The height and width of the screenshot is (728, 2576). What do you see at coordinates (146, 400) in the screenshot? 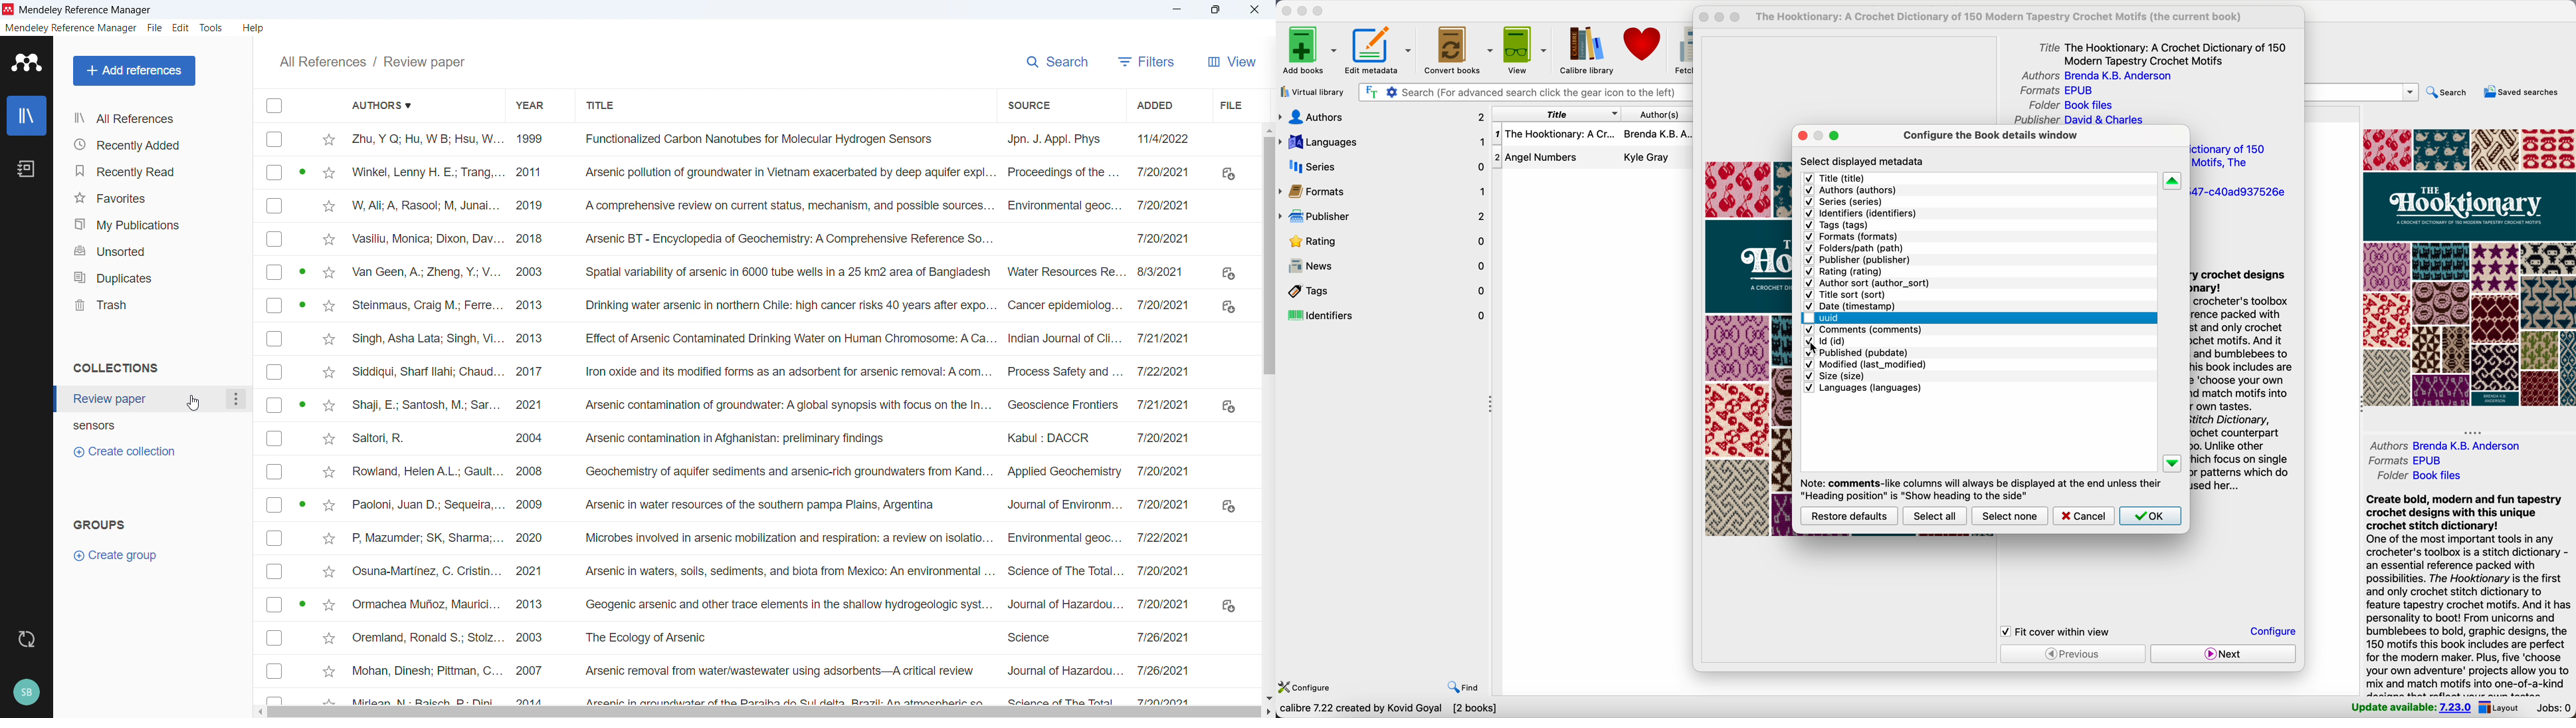
I see `Collection 1 ` at bounding box center [146, 400].